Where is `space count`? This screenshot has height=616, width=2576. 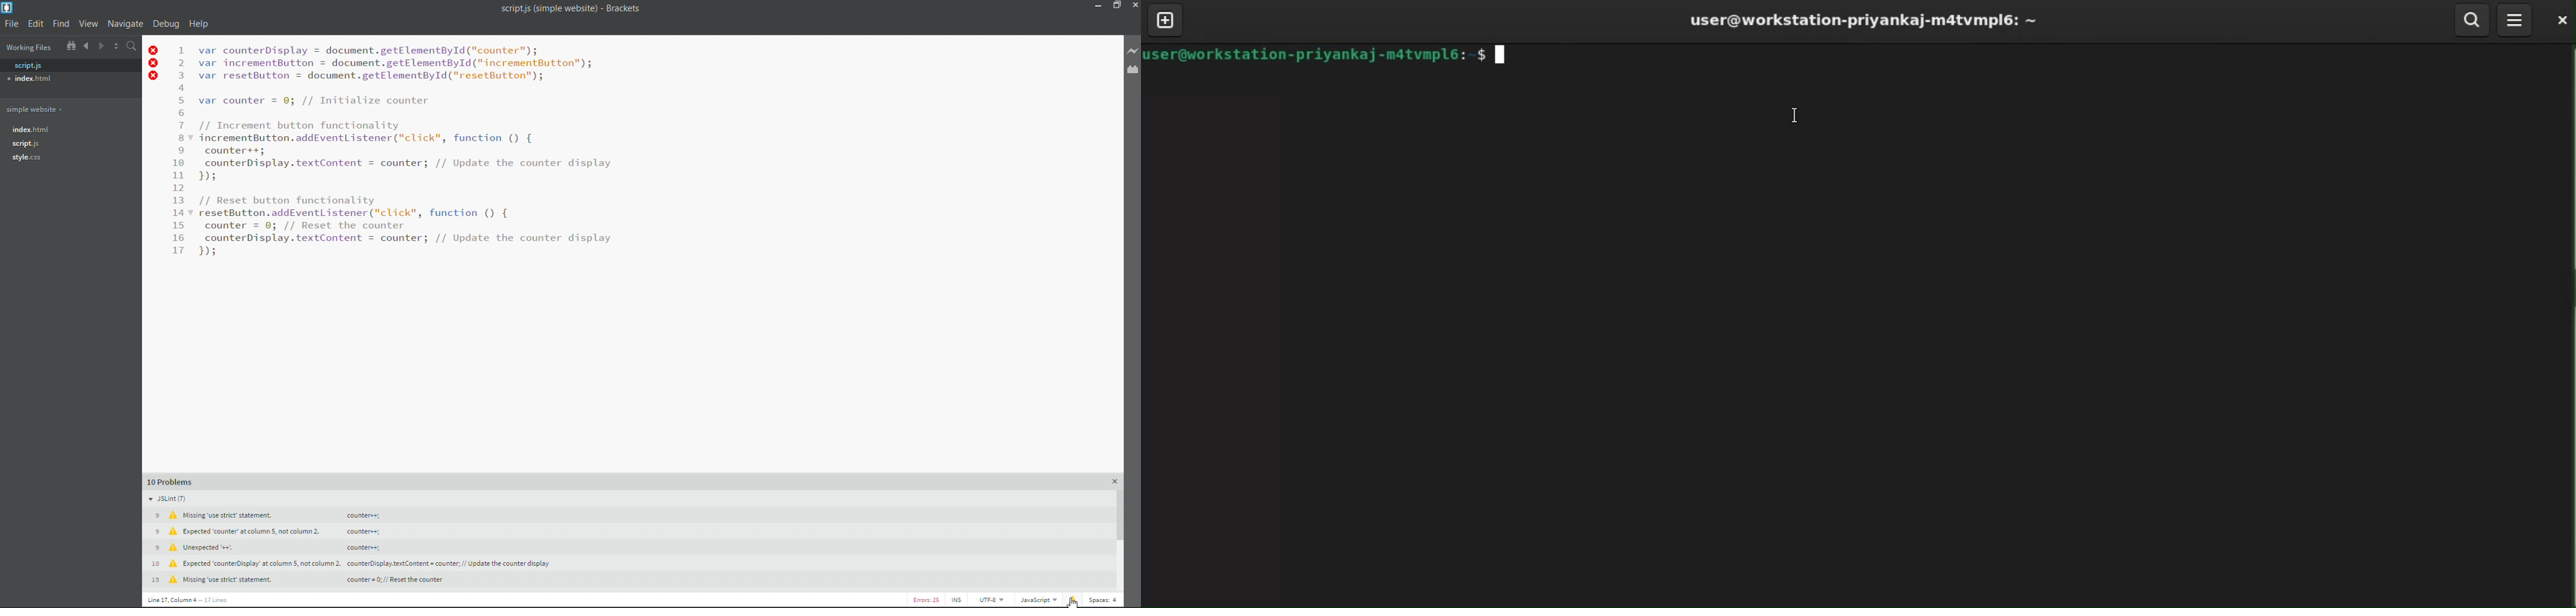 space count is located at coordinates (1104, 599).